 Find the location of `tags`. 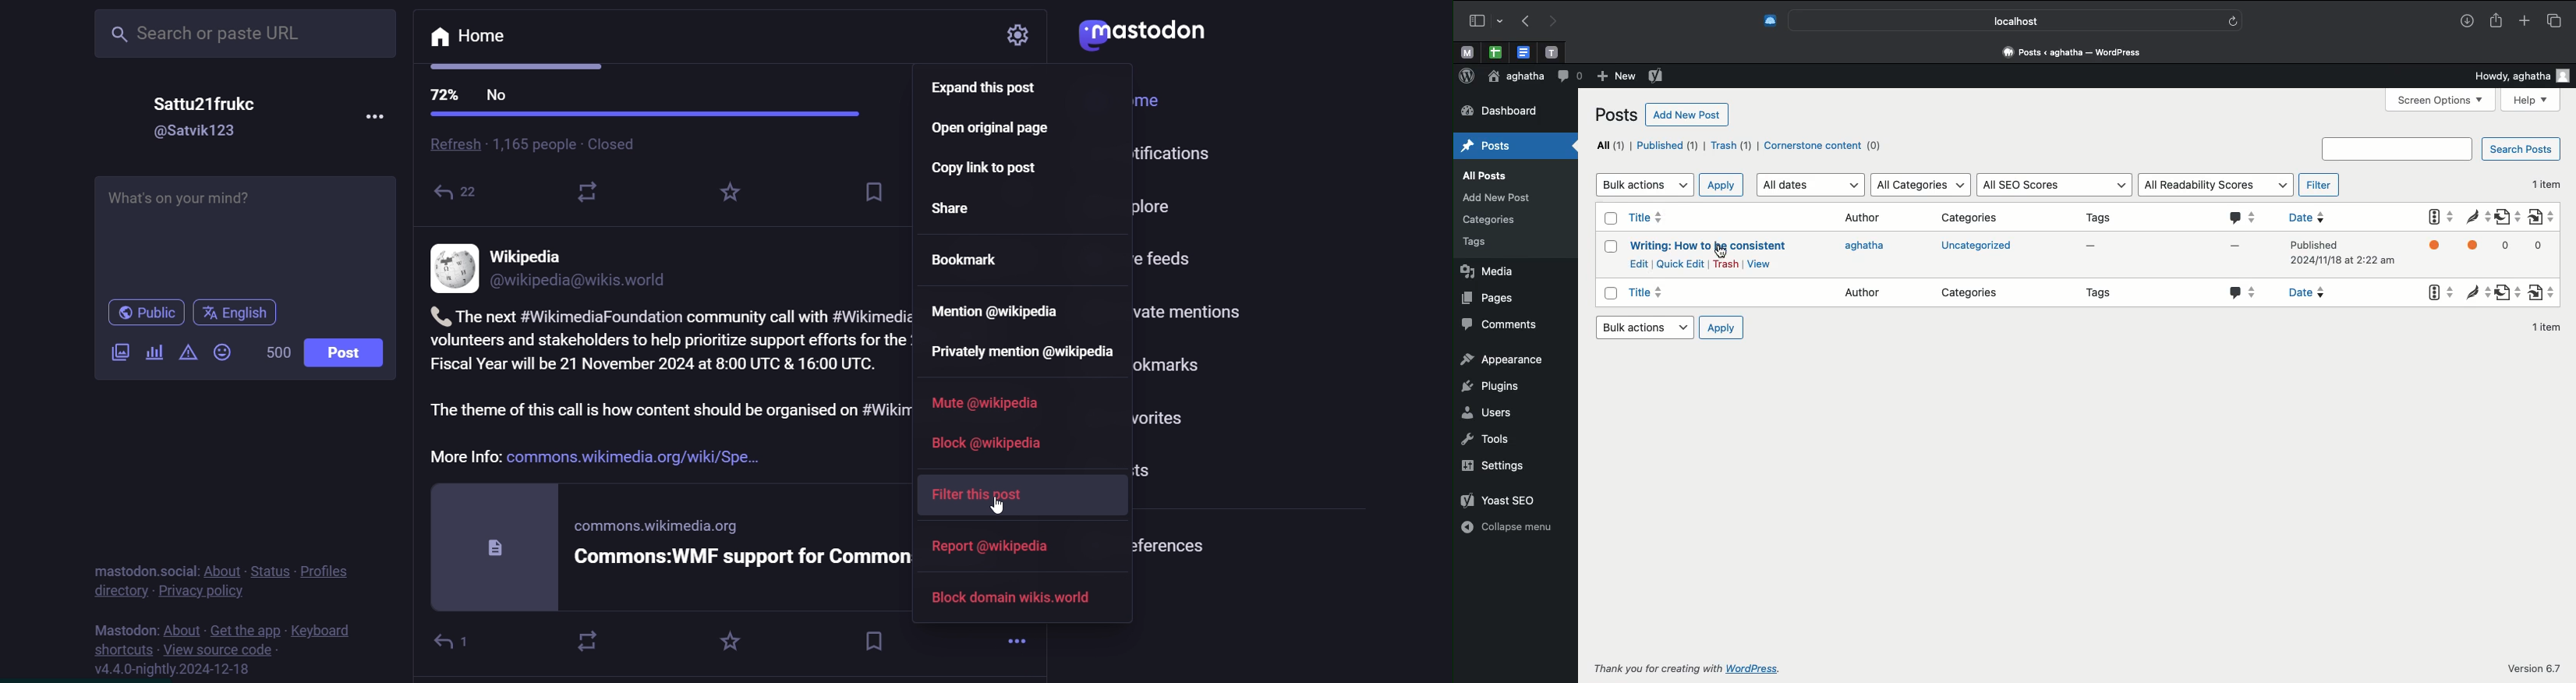

tags is located at coordinates (1474, 243).